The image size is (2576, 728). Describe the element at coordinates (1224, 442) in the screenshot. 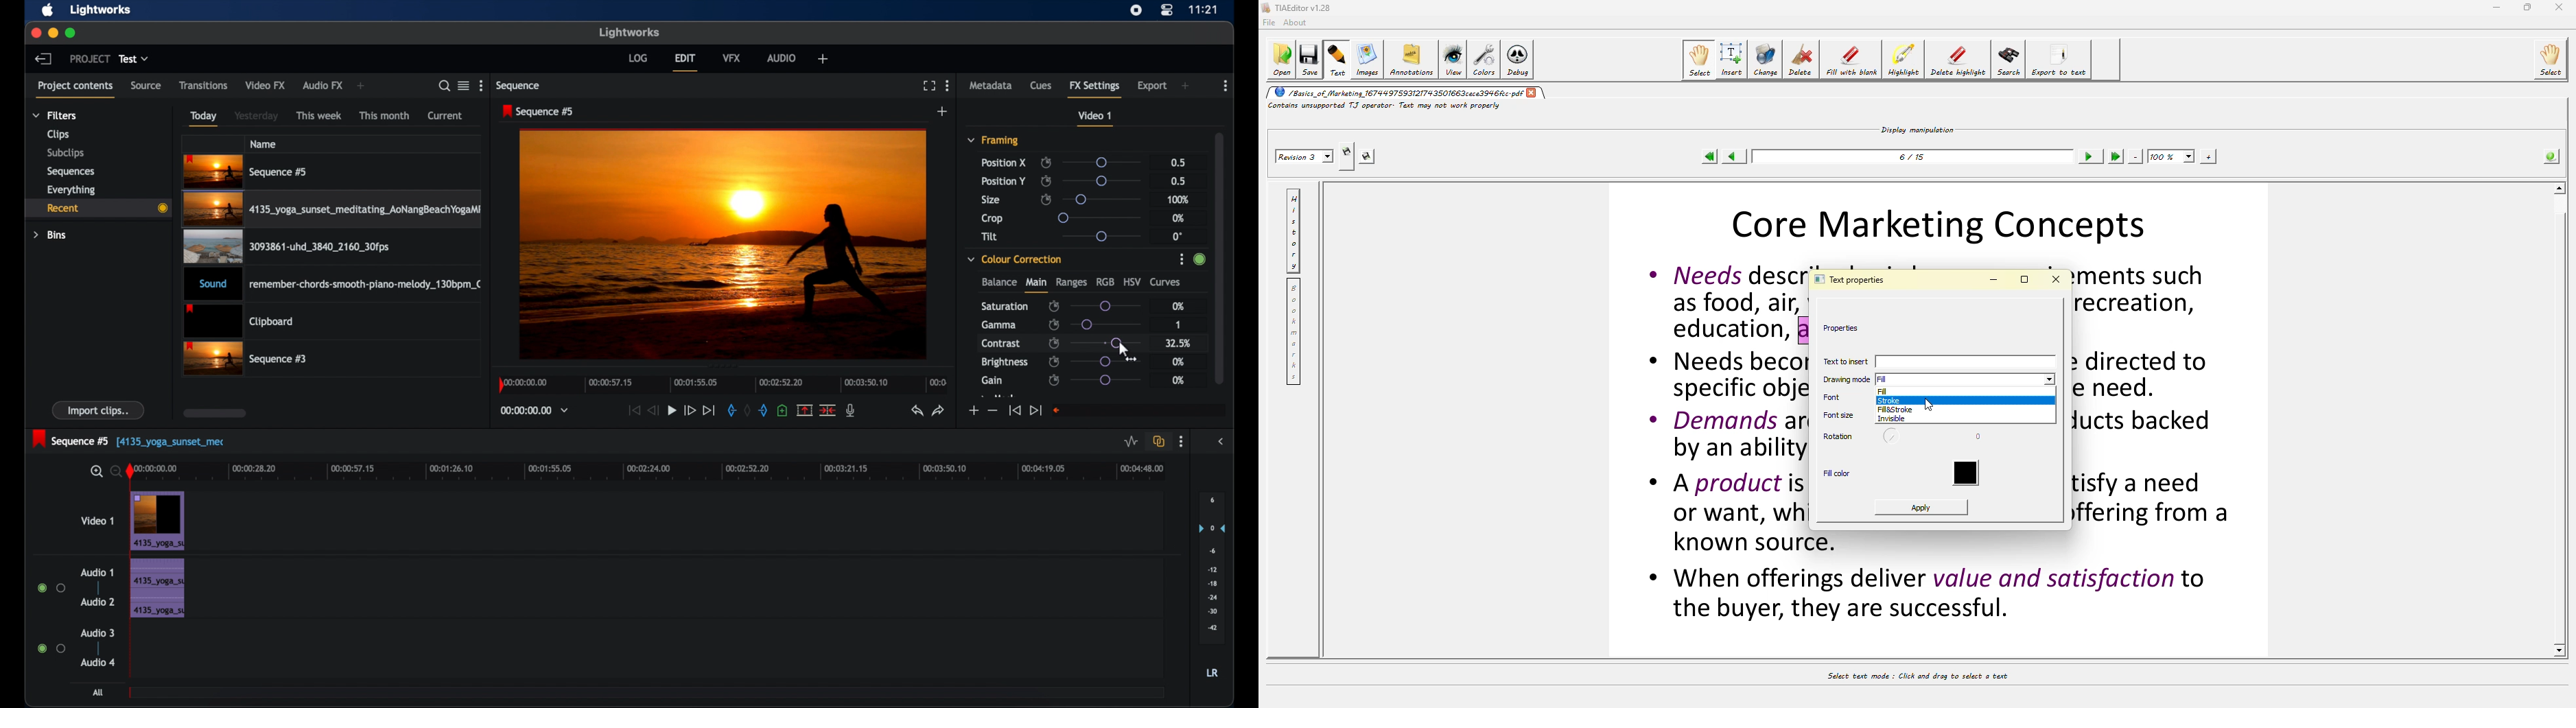

I see `sidebar` at that location.